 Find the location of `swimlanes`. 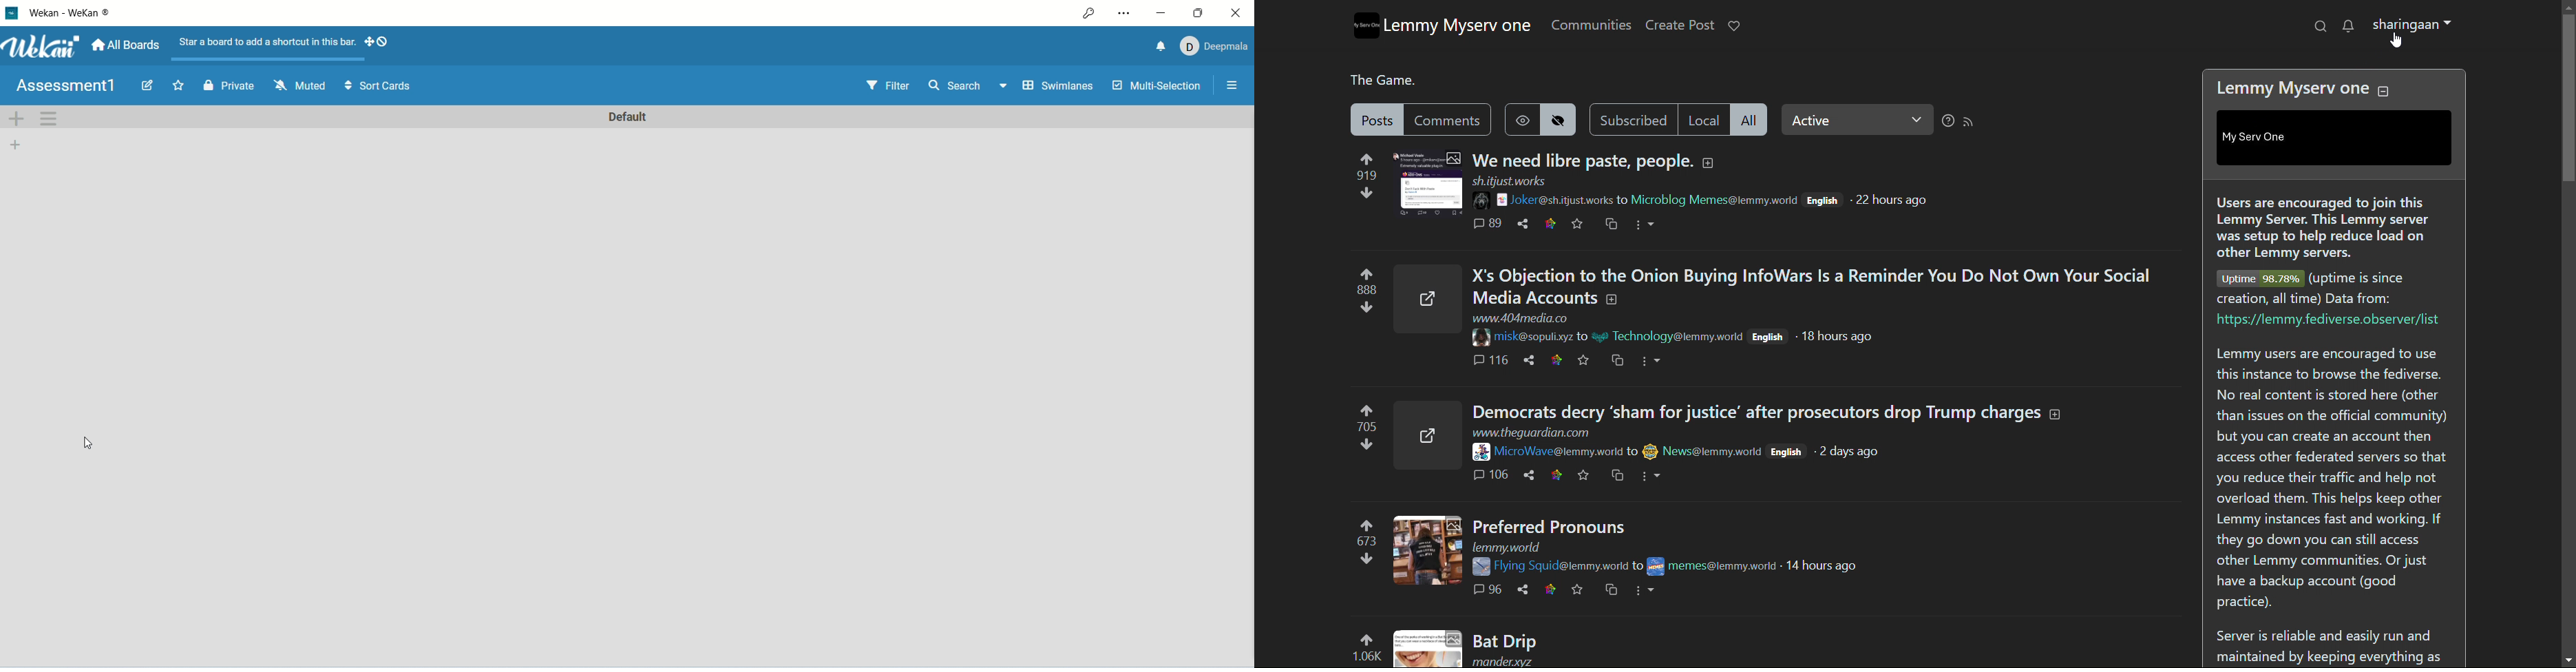

swimlanes is located at coordinates (1063, 88).